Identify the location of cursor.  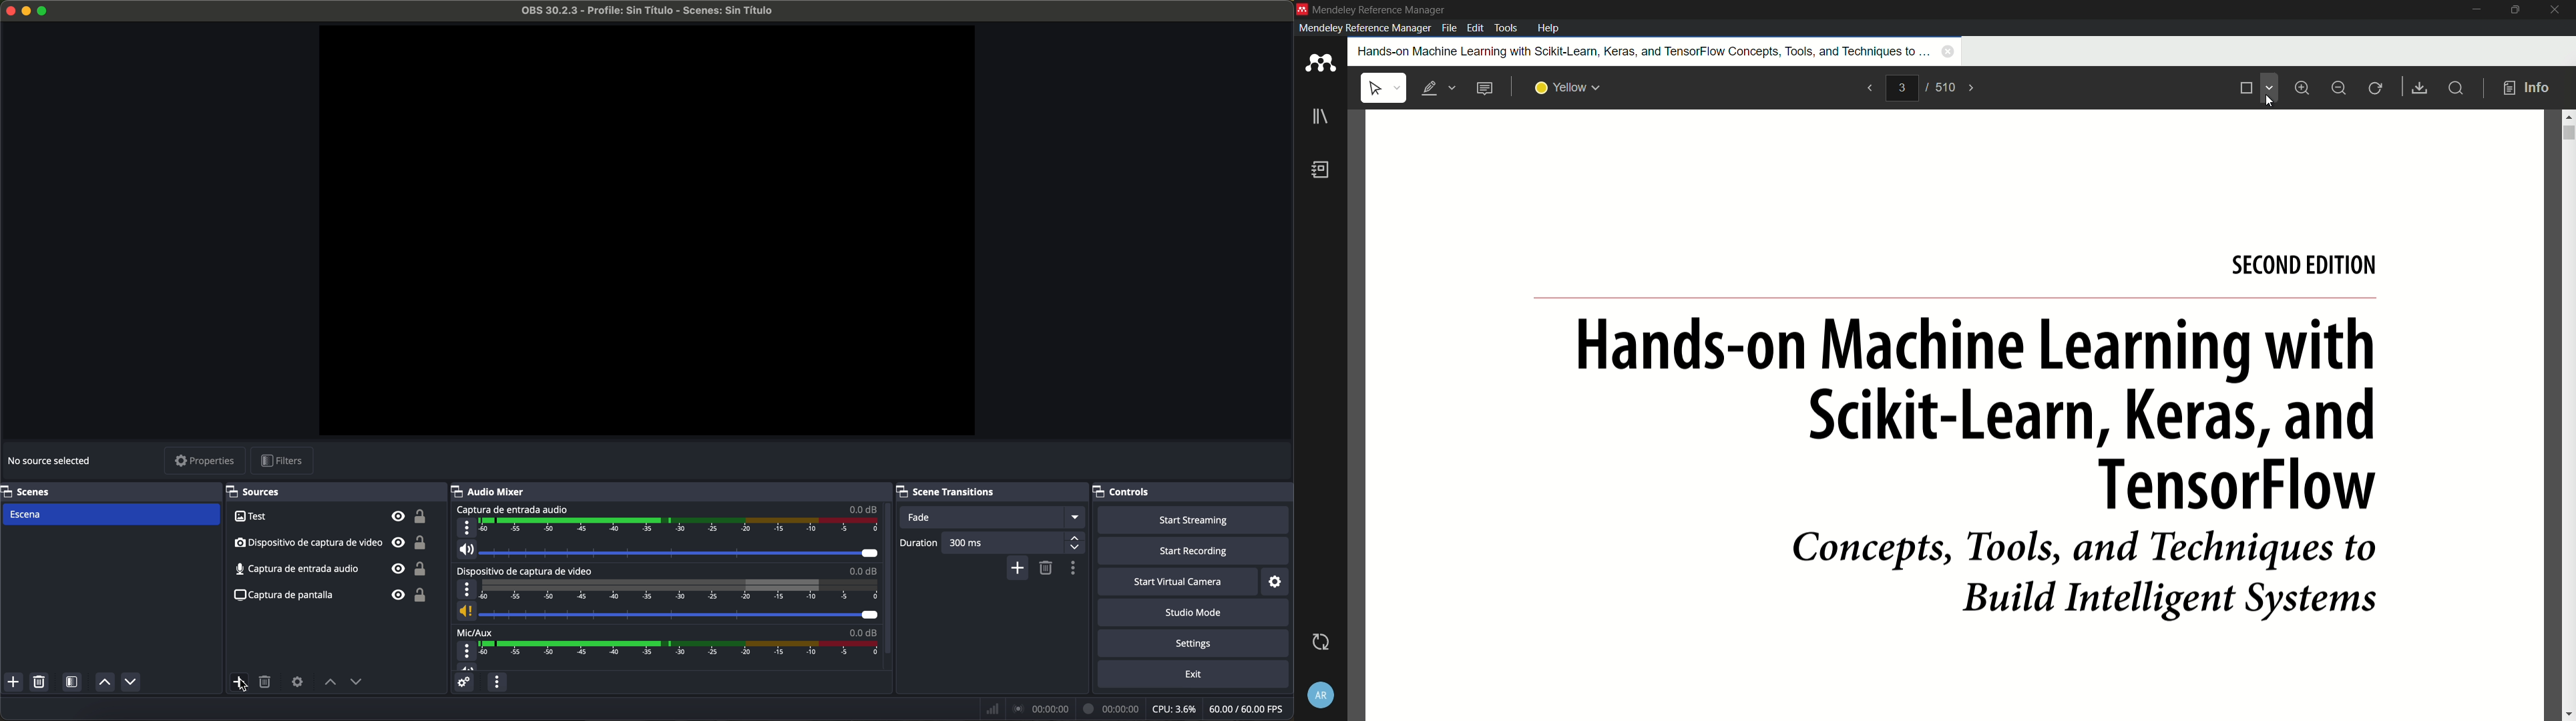
(2270, 98).